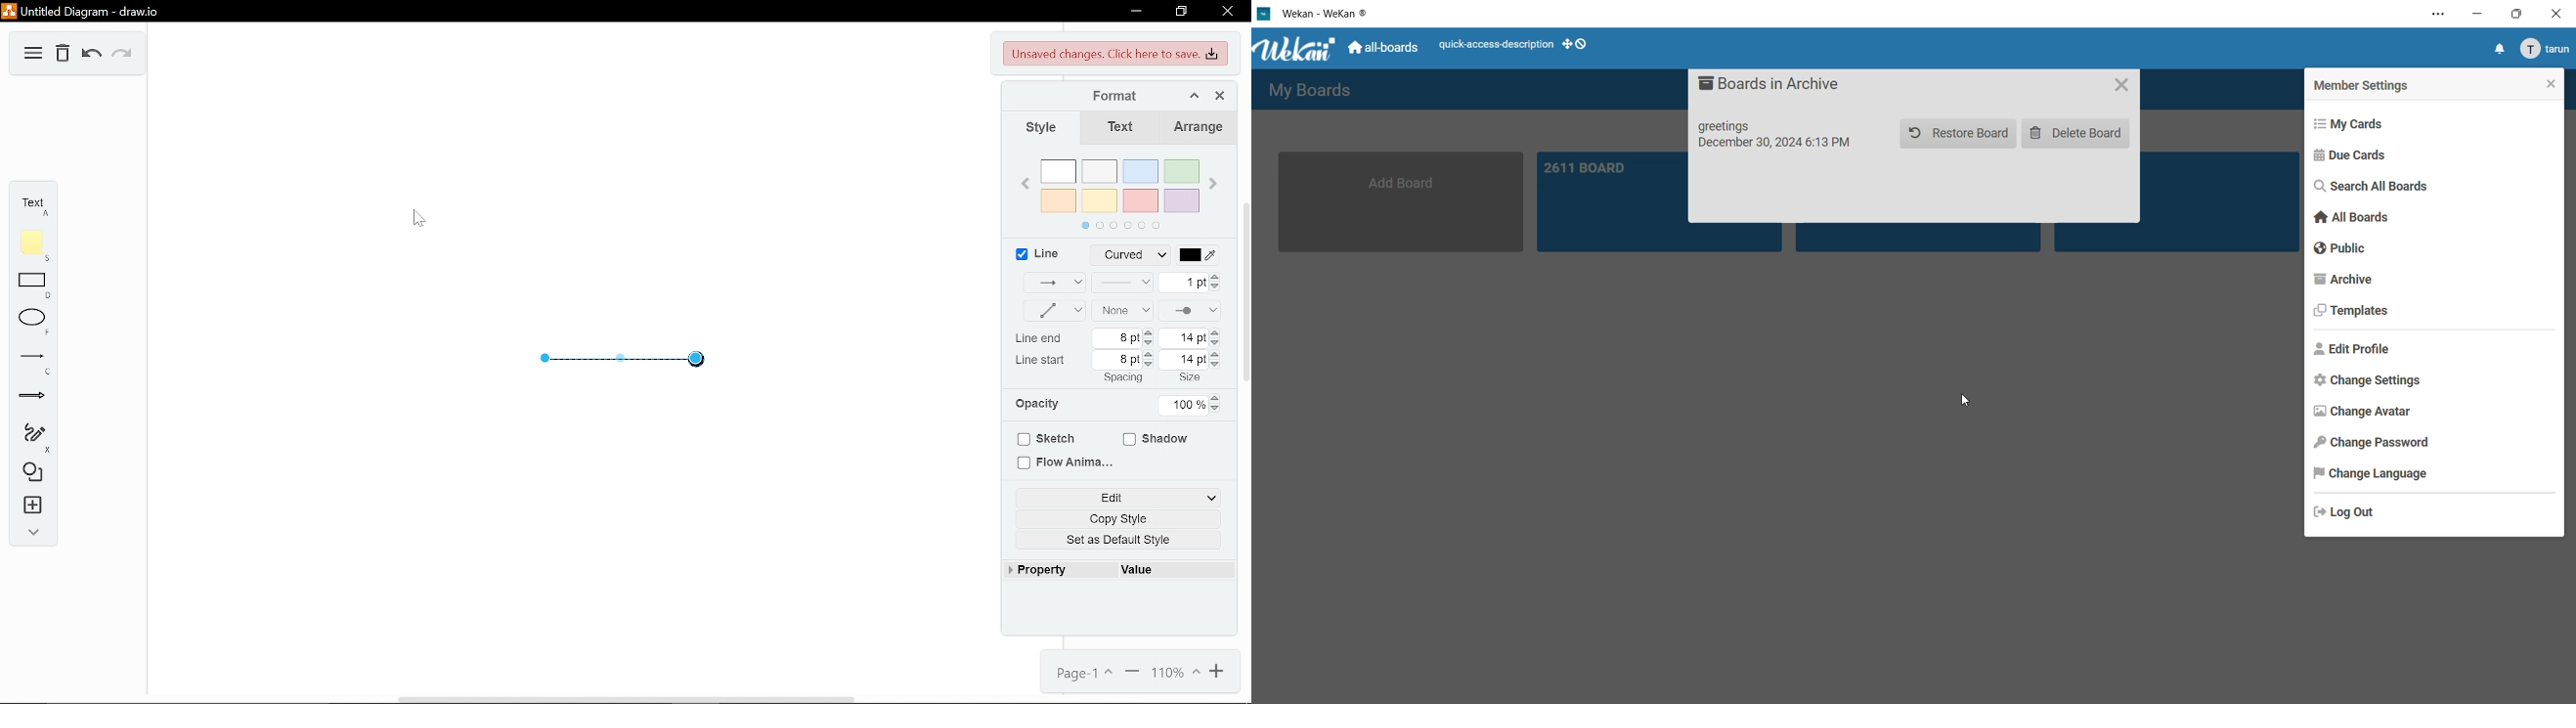 This screenshot has height=728, width=2576. What do you see at coordinates (1124, 312) in the screenshot?
I see `Linestart` at bounding box center [1124, 312].